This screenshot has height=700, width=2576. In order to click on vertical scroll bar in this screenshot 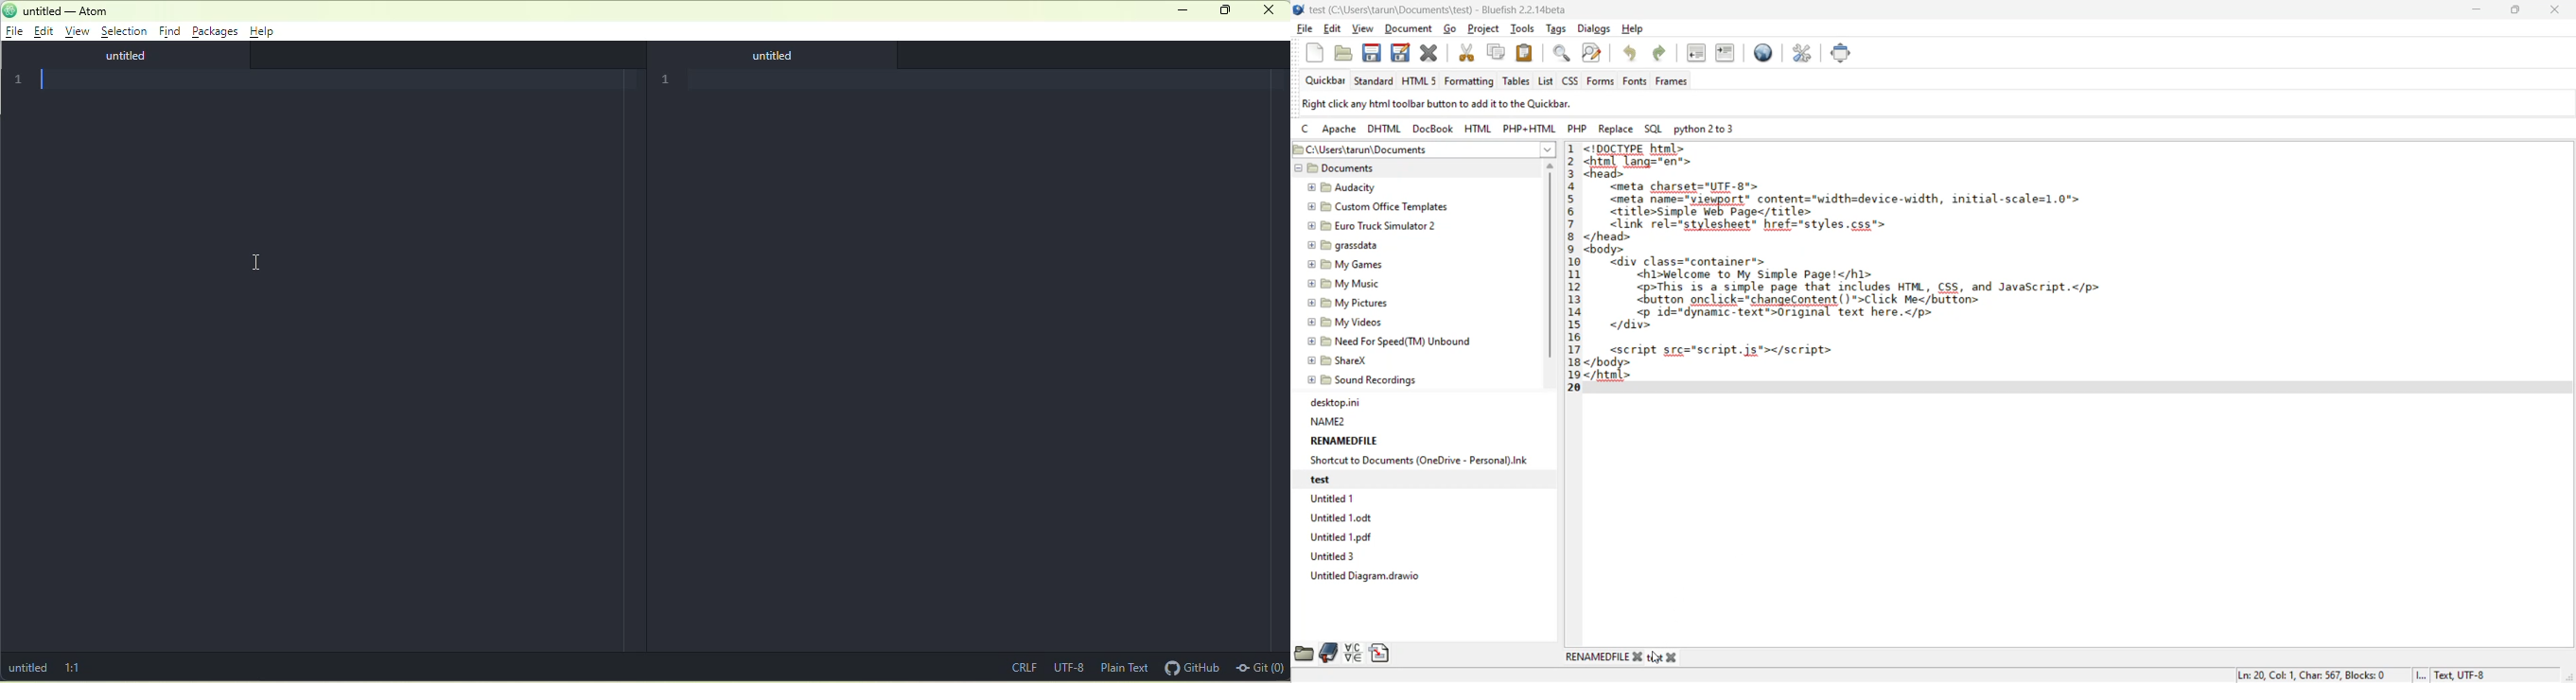, I will do `click(1550, 267)`.